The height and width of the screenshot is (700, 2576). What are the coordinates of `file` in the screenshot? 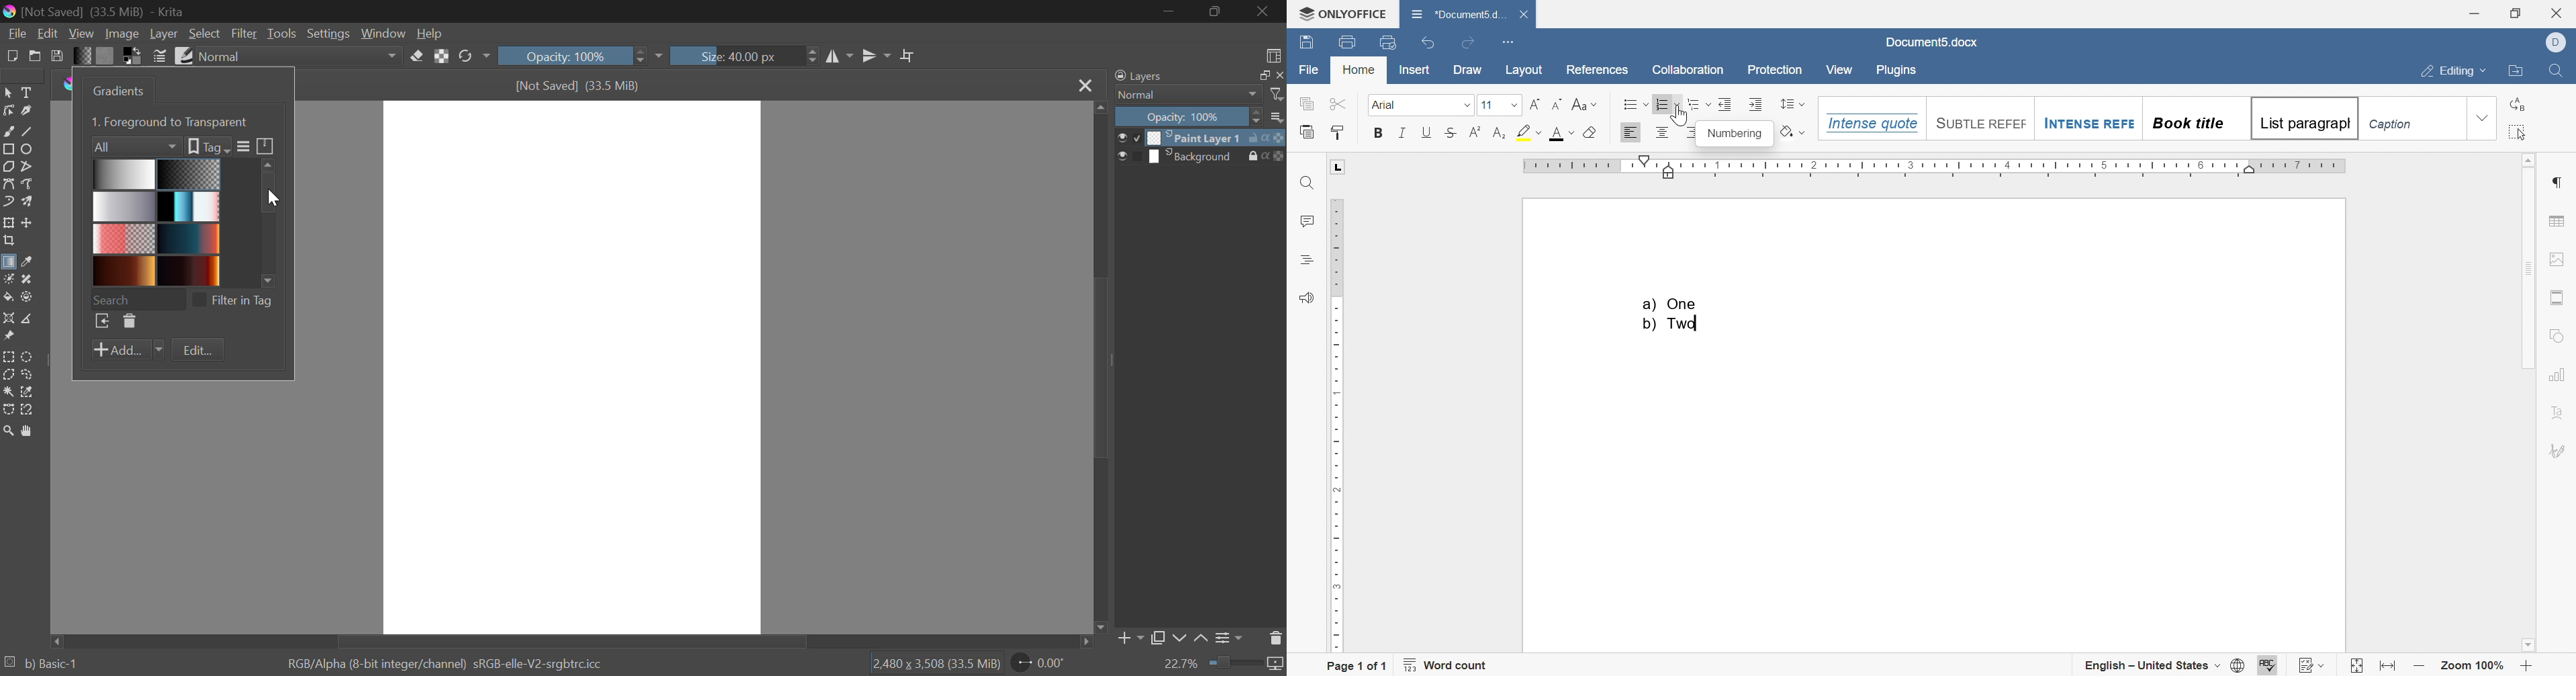 It's located at (1309, 69).